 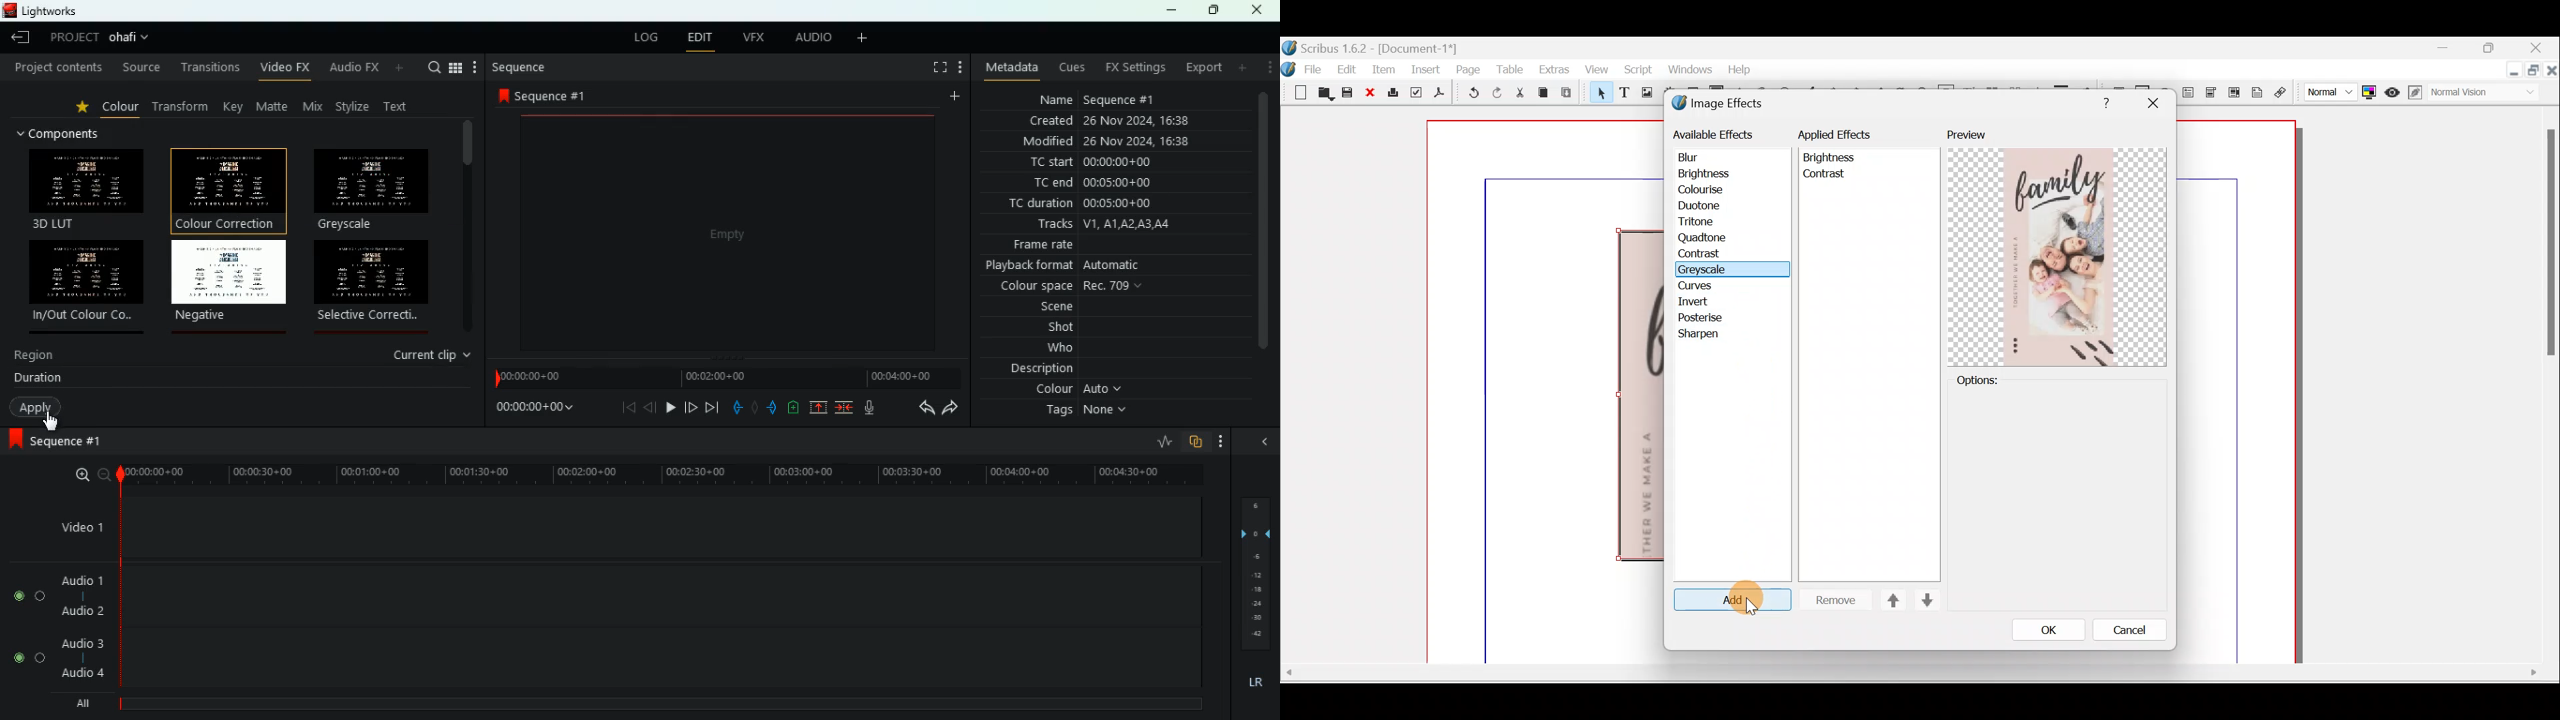 What do you see at coordinates (1711, 285) in the screenshot?
I see `curves` at bounding box center [1711, 285].